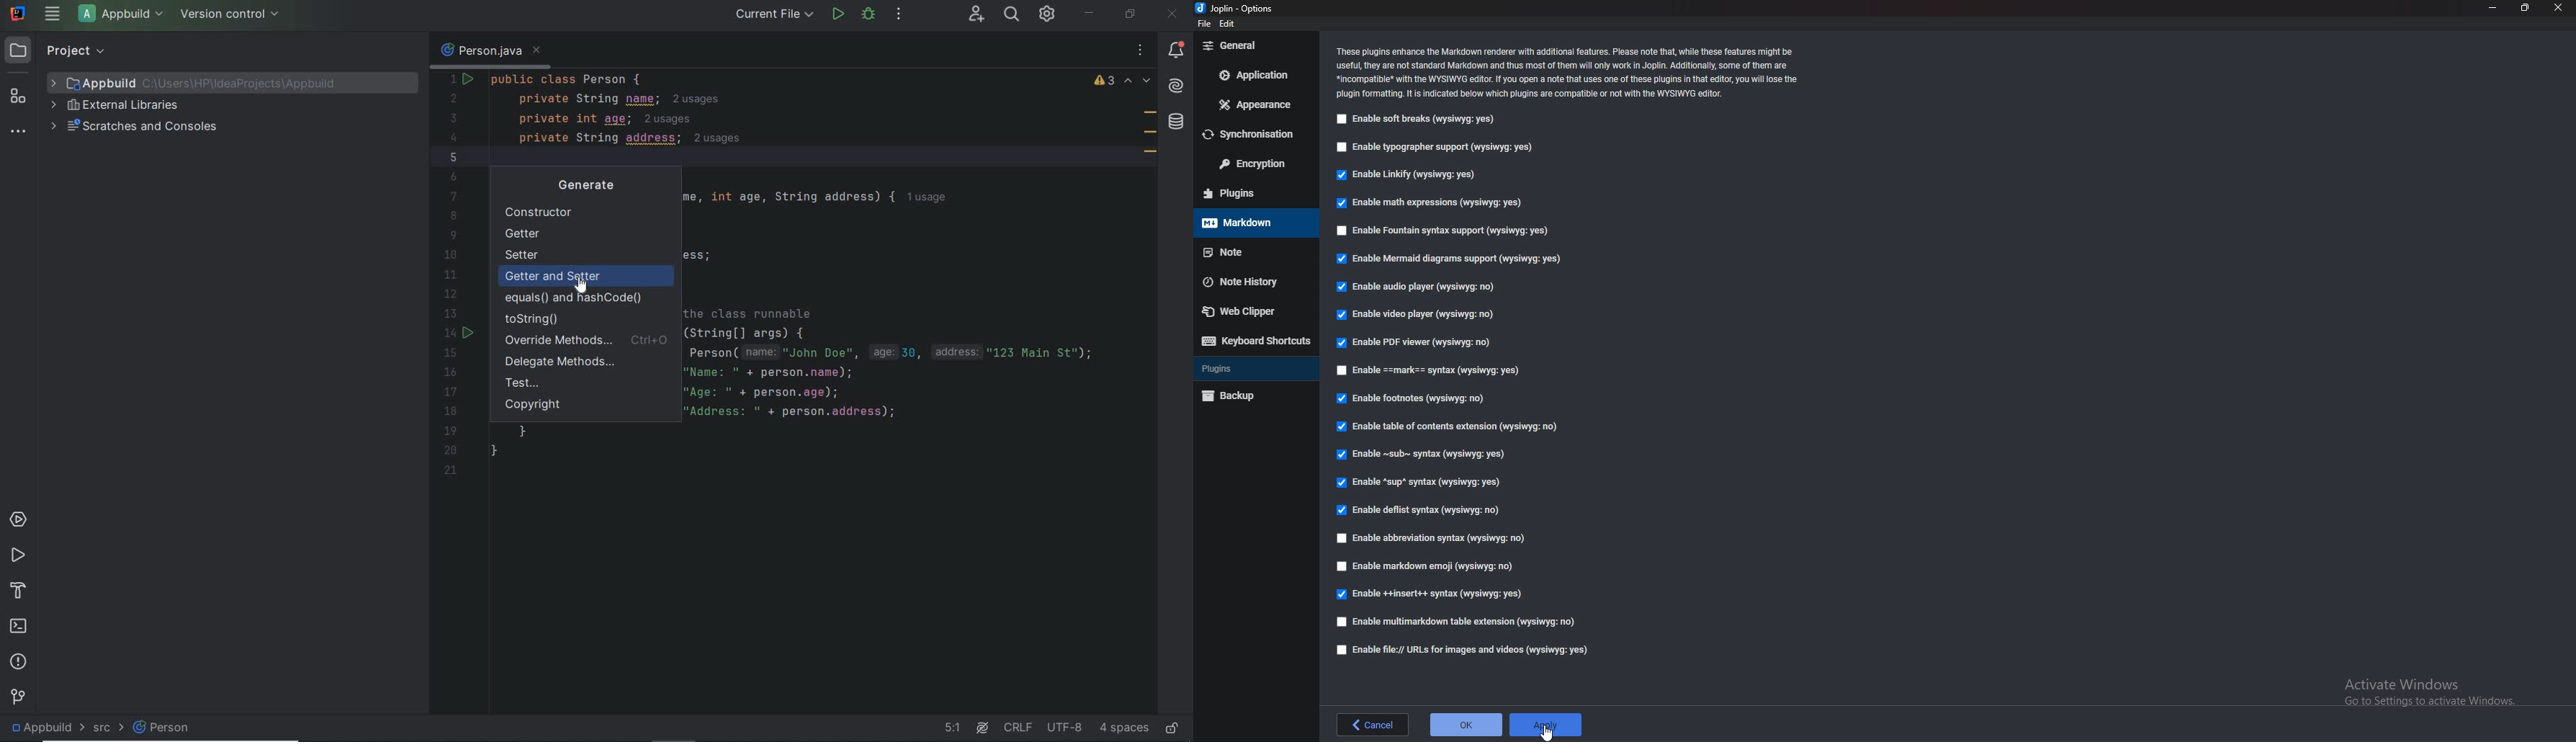  Describe the element at coordinates (1450, 259) in the screenshot. I see `enable mermaid diagram support` at that location.